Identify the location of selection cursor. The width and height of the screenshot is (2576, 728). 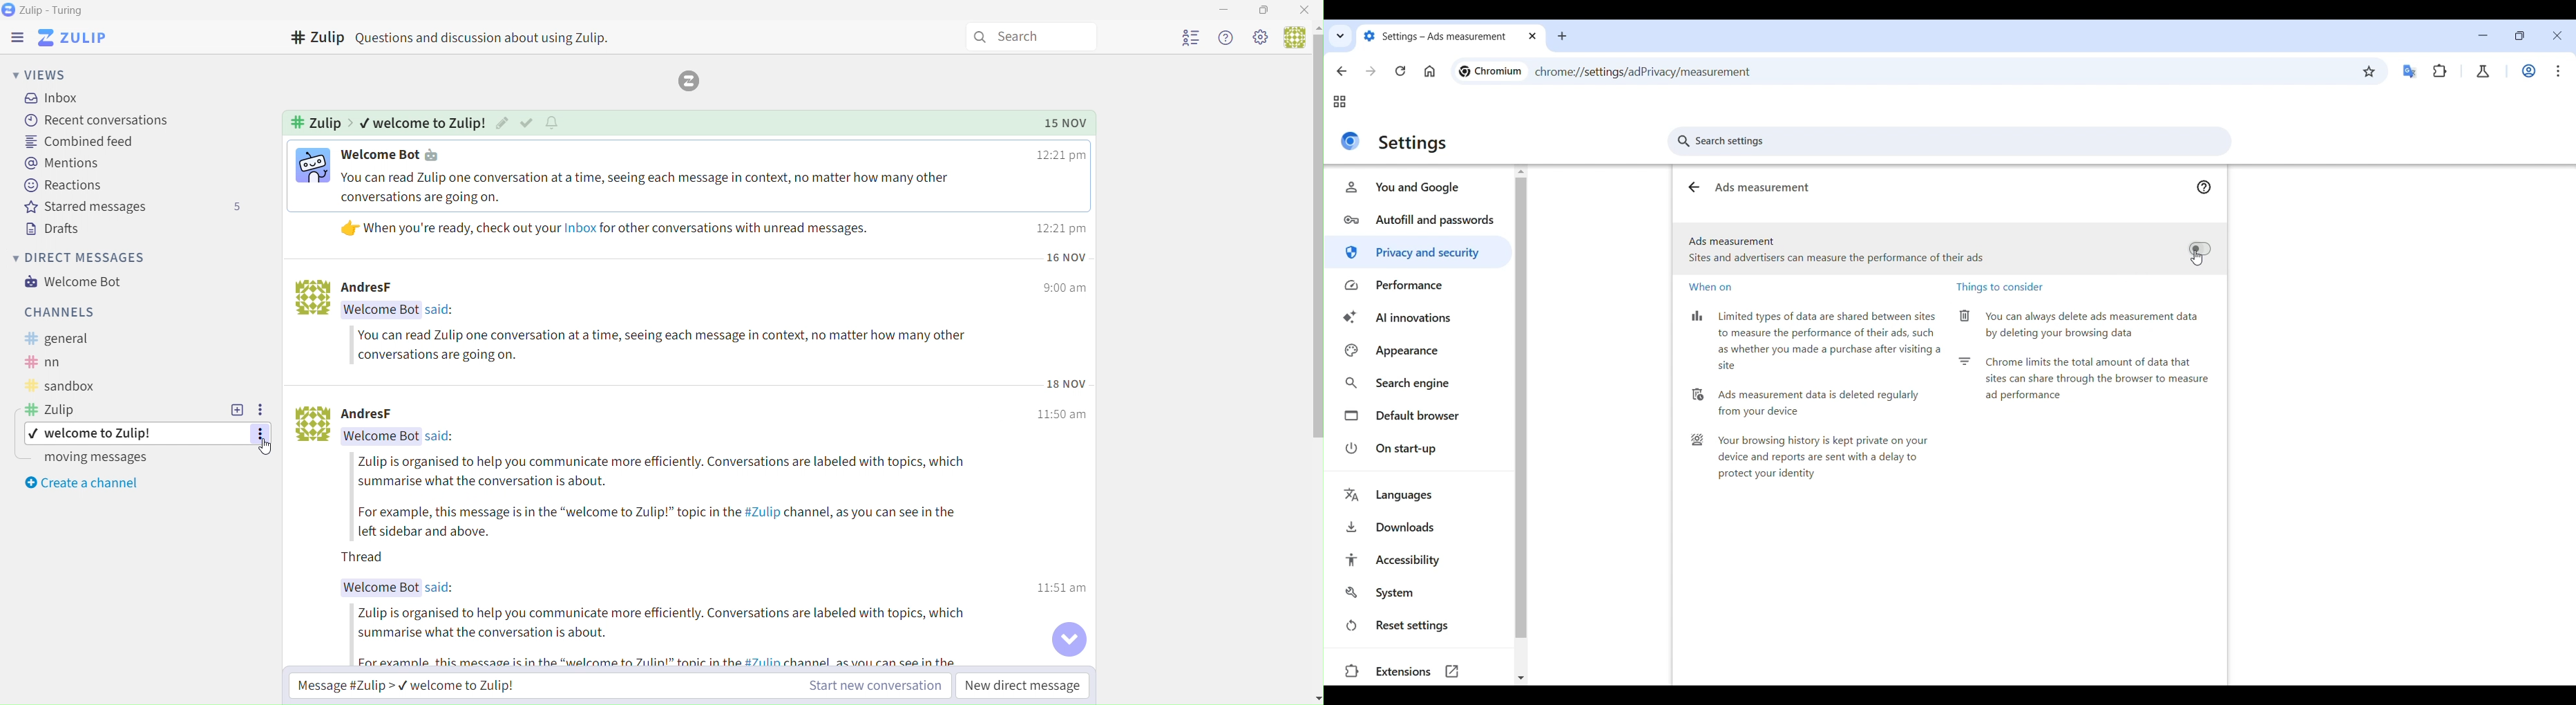
(2198, 258).